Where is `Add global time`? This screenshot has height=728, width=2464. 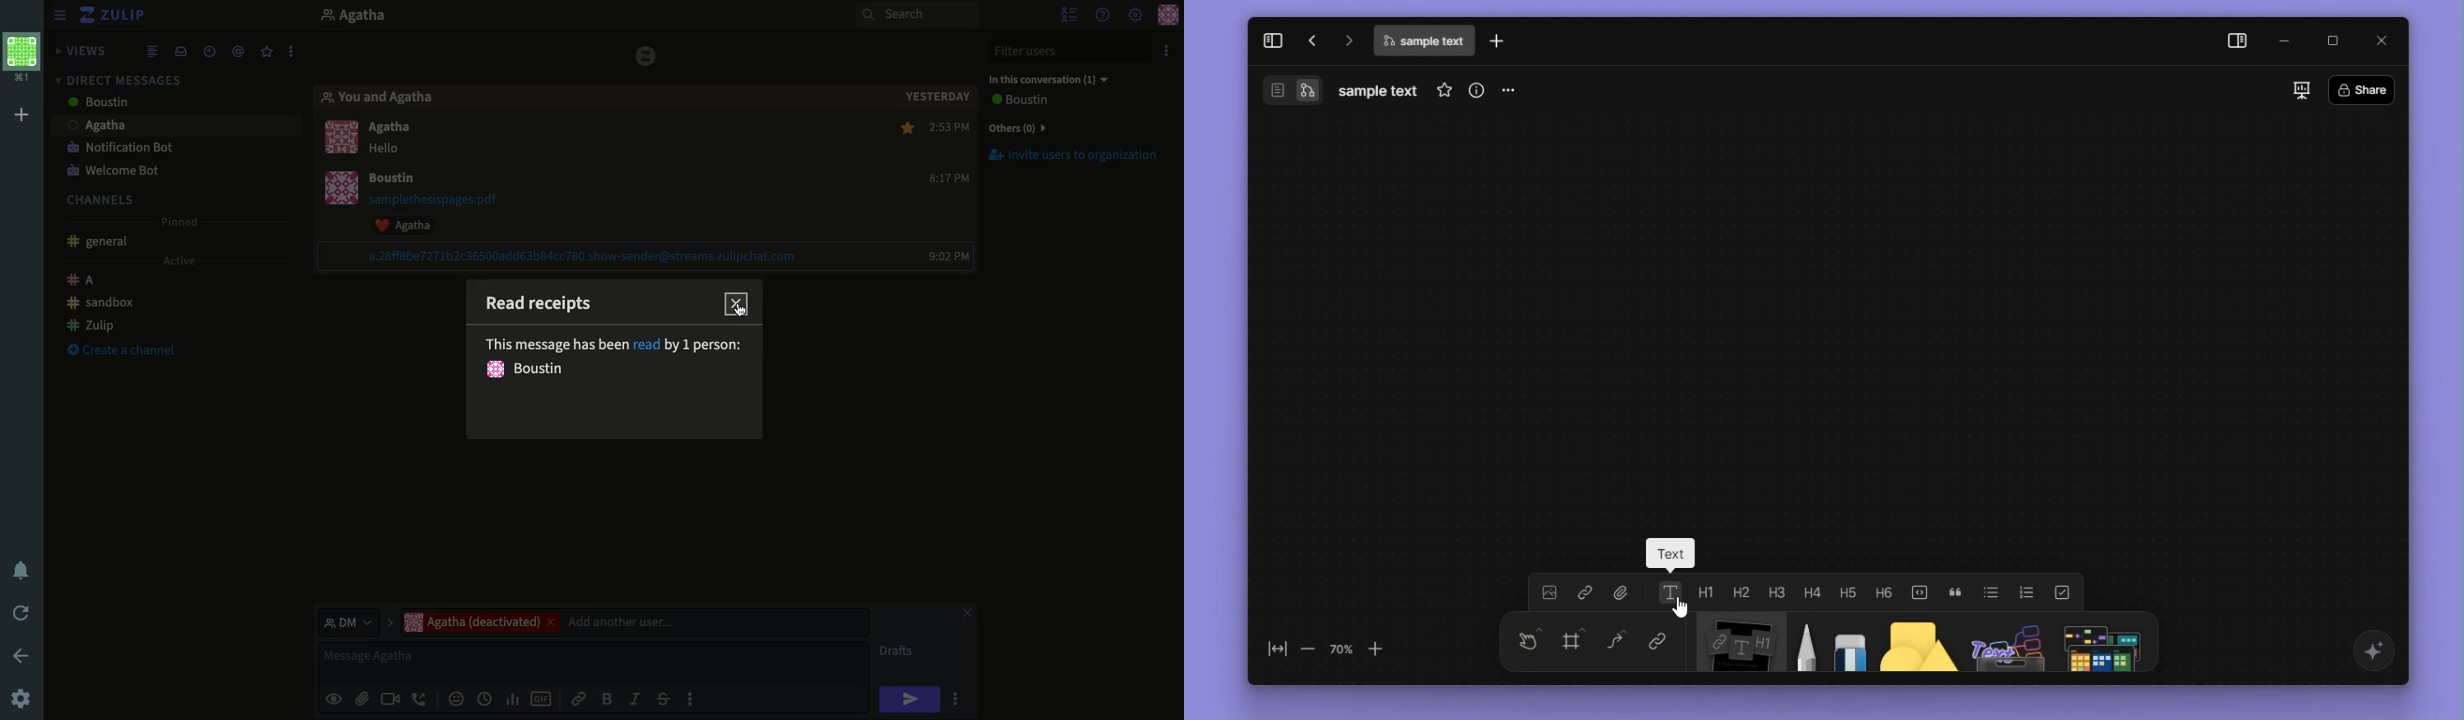
Add global time is located at coordinates (488, 699).